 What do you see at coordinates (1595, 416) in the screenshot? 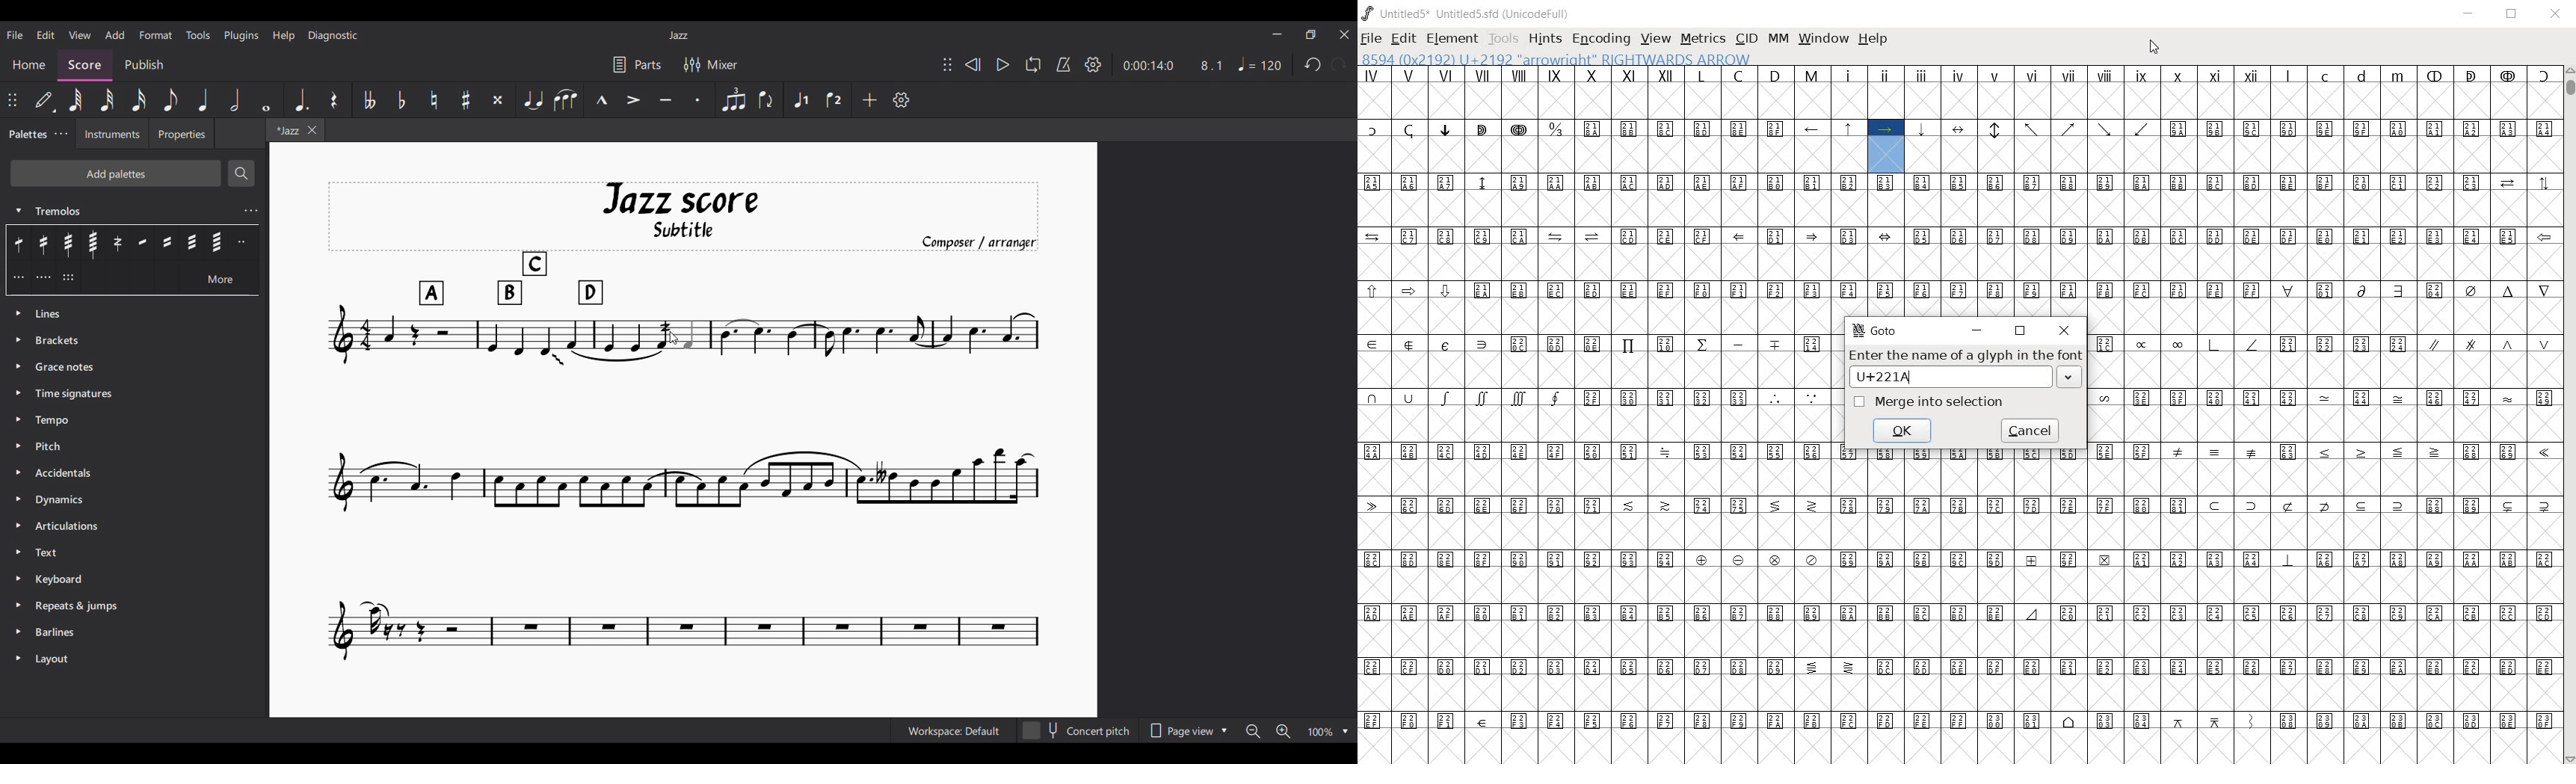
I see `Glyph characters` at bounding box center [1595, 416].